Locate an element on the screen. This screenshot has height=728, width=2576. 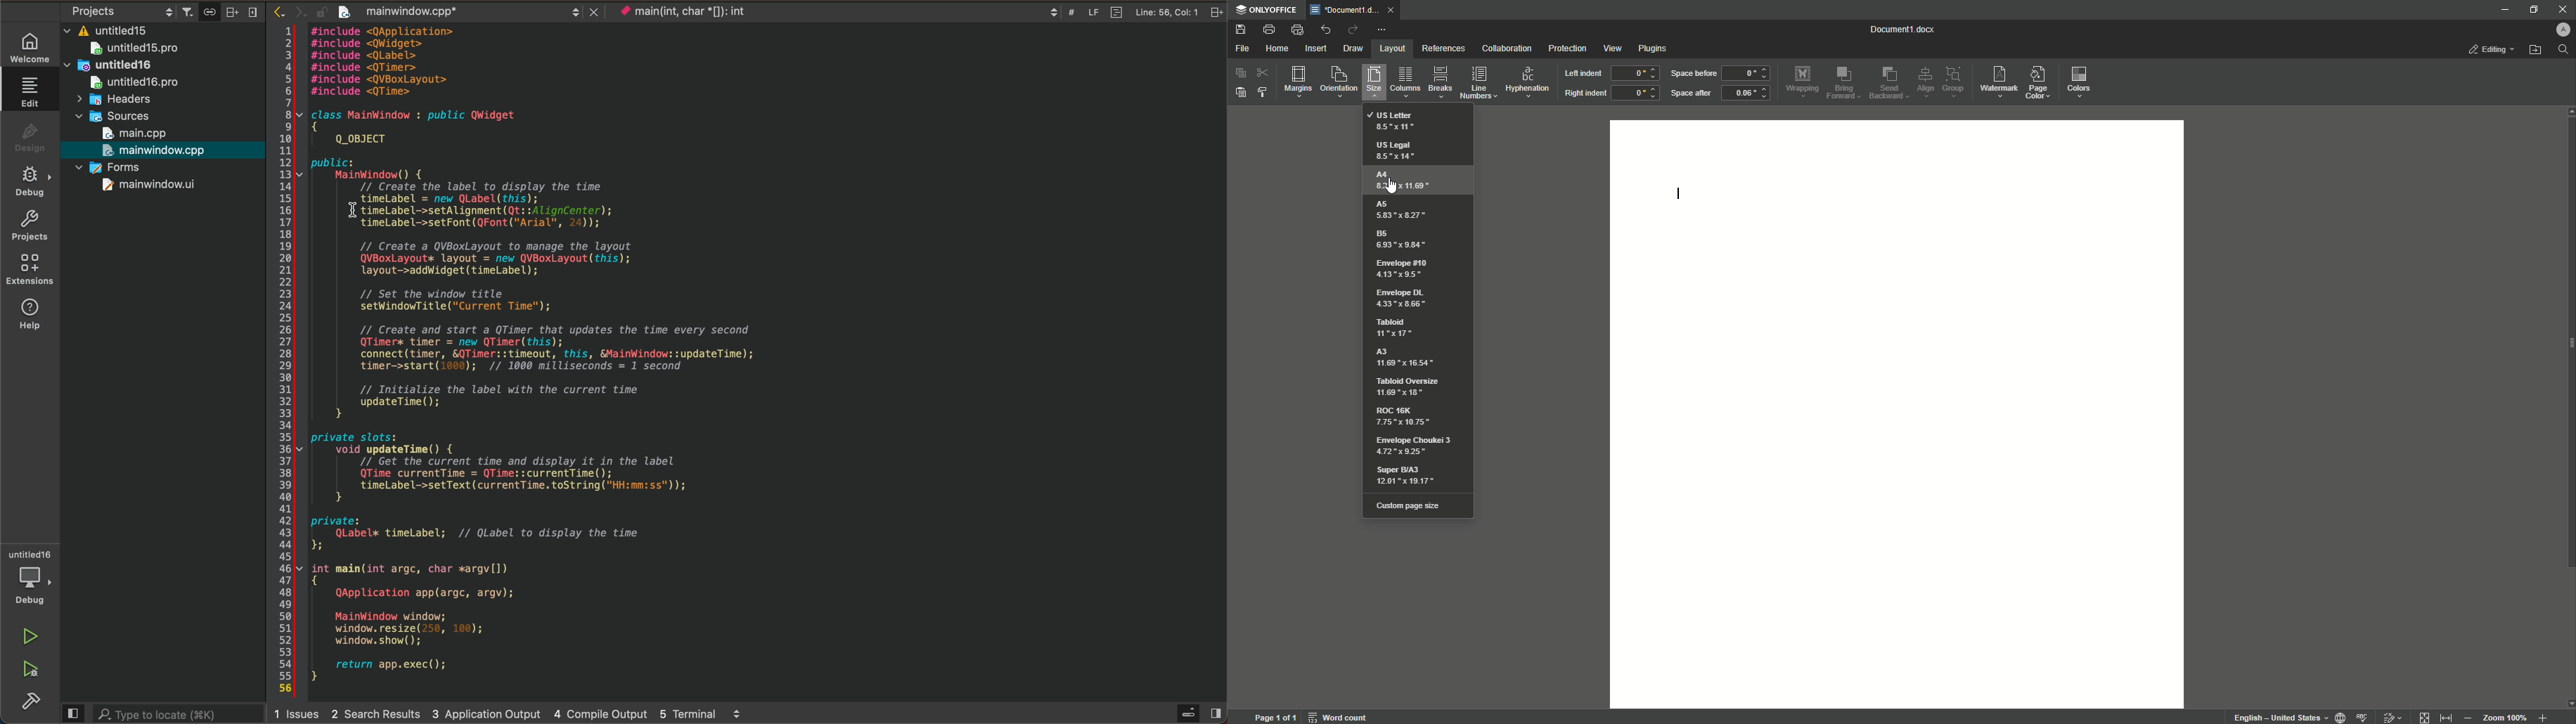
a

8 v class MainWindow : public QWidget

9 {

10 Q_OBJECT

11

12 public:

13 v MainWindow() {

14 // Create the label to display the time

15 timeLabel = new QLabel(this);

16 X timeLabel->setAlignment(Qt::AlignCenter);

17 timeLabel->setFont (QFont("Arial", 24));

18

19 // Create a QVBoxLayout to manage the layout

20 QVBoxLayout* layout = new QVBoxLayout (this);

21 layout->addwidget(timeLabel) ;

22

23 // Set the window title

24 setWindowTitle("Current Time");

25

26 // Create and start a QTimer that updates the time every second
27 QTimerx timer = new QTimer(this);

28 connect (timer, &QTimer::timeout, this, &MainWindow::updateTime);
29 timer->start(1000); // 1000 milliseconds = 1 second
30

31 // Initialize the label with the current time

32 updateTime();

33 } is located at coordinates (530, 262).